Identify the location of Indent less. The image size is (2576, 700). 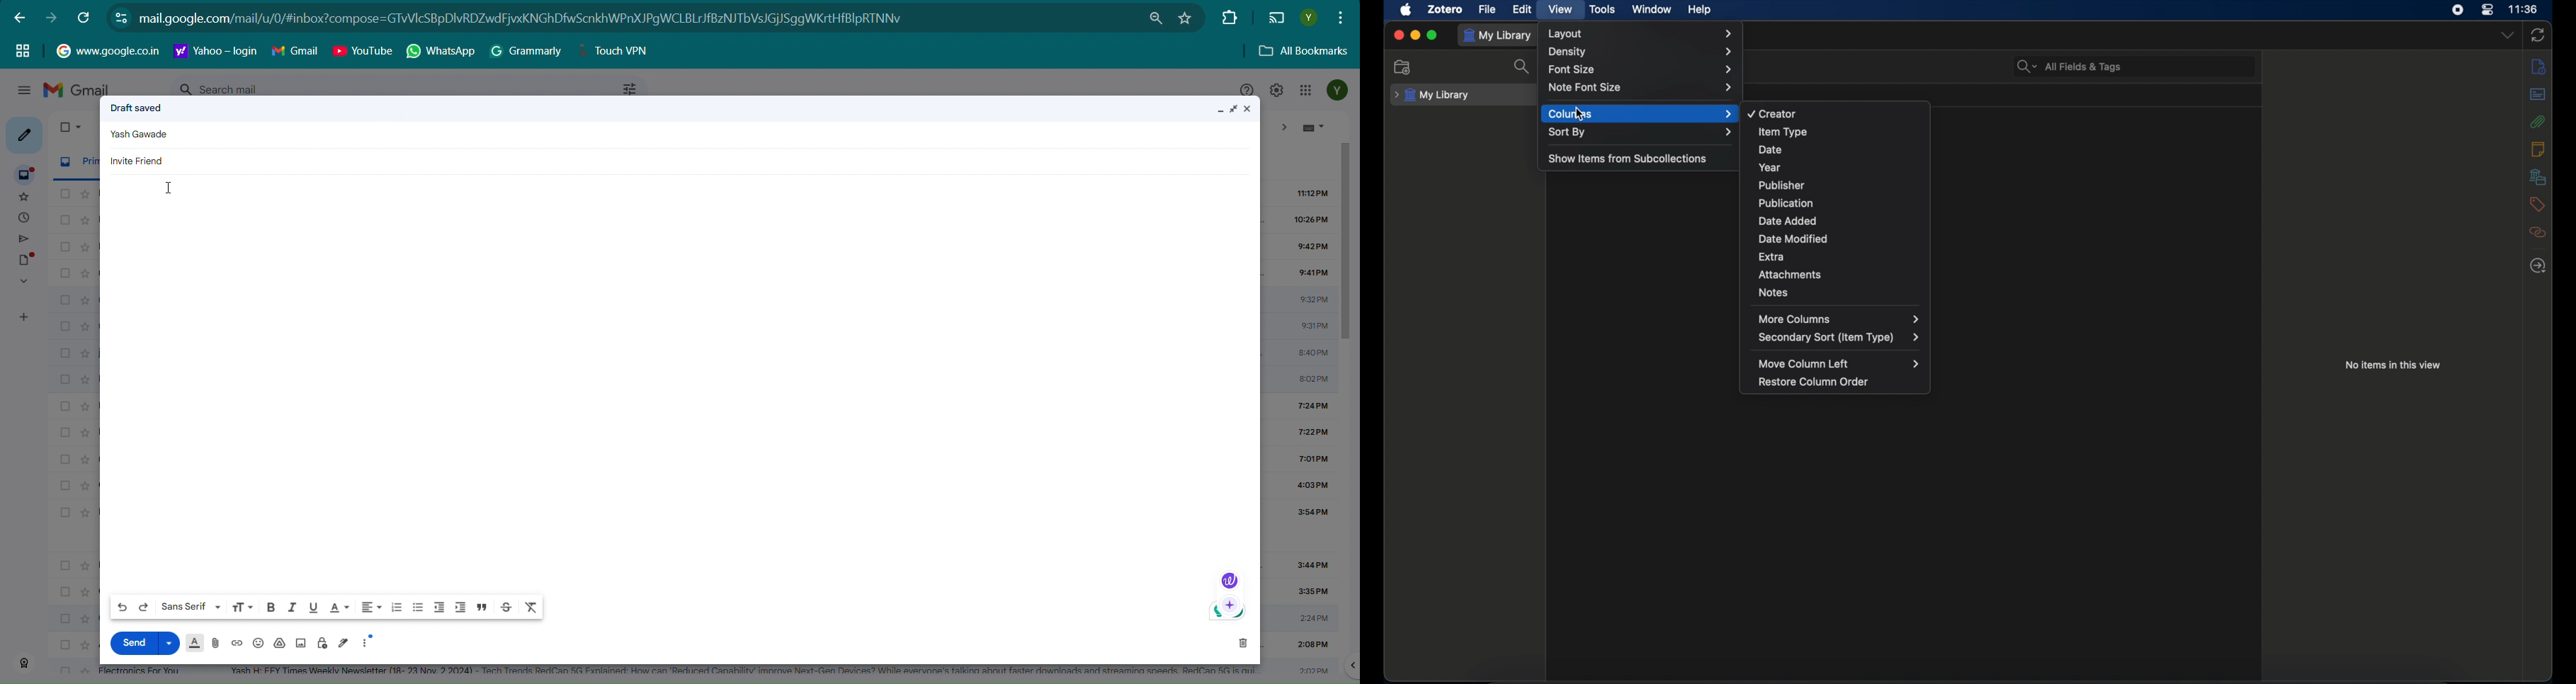
(439, 608).